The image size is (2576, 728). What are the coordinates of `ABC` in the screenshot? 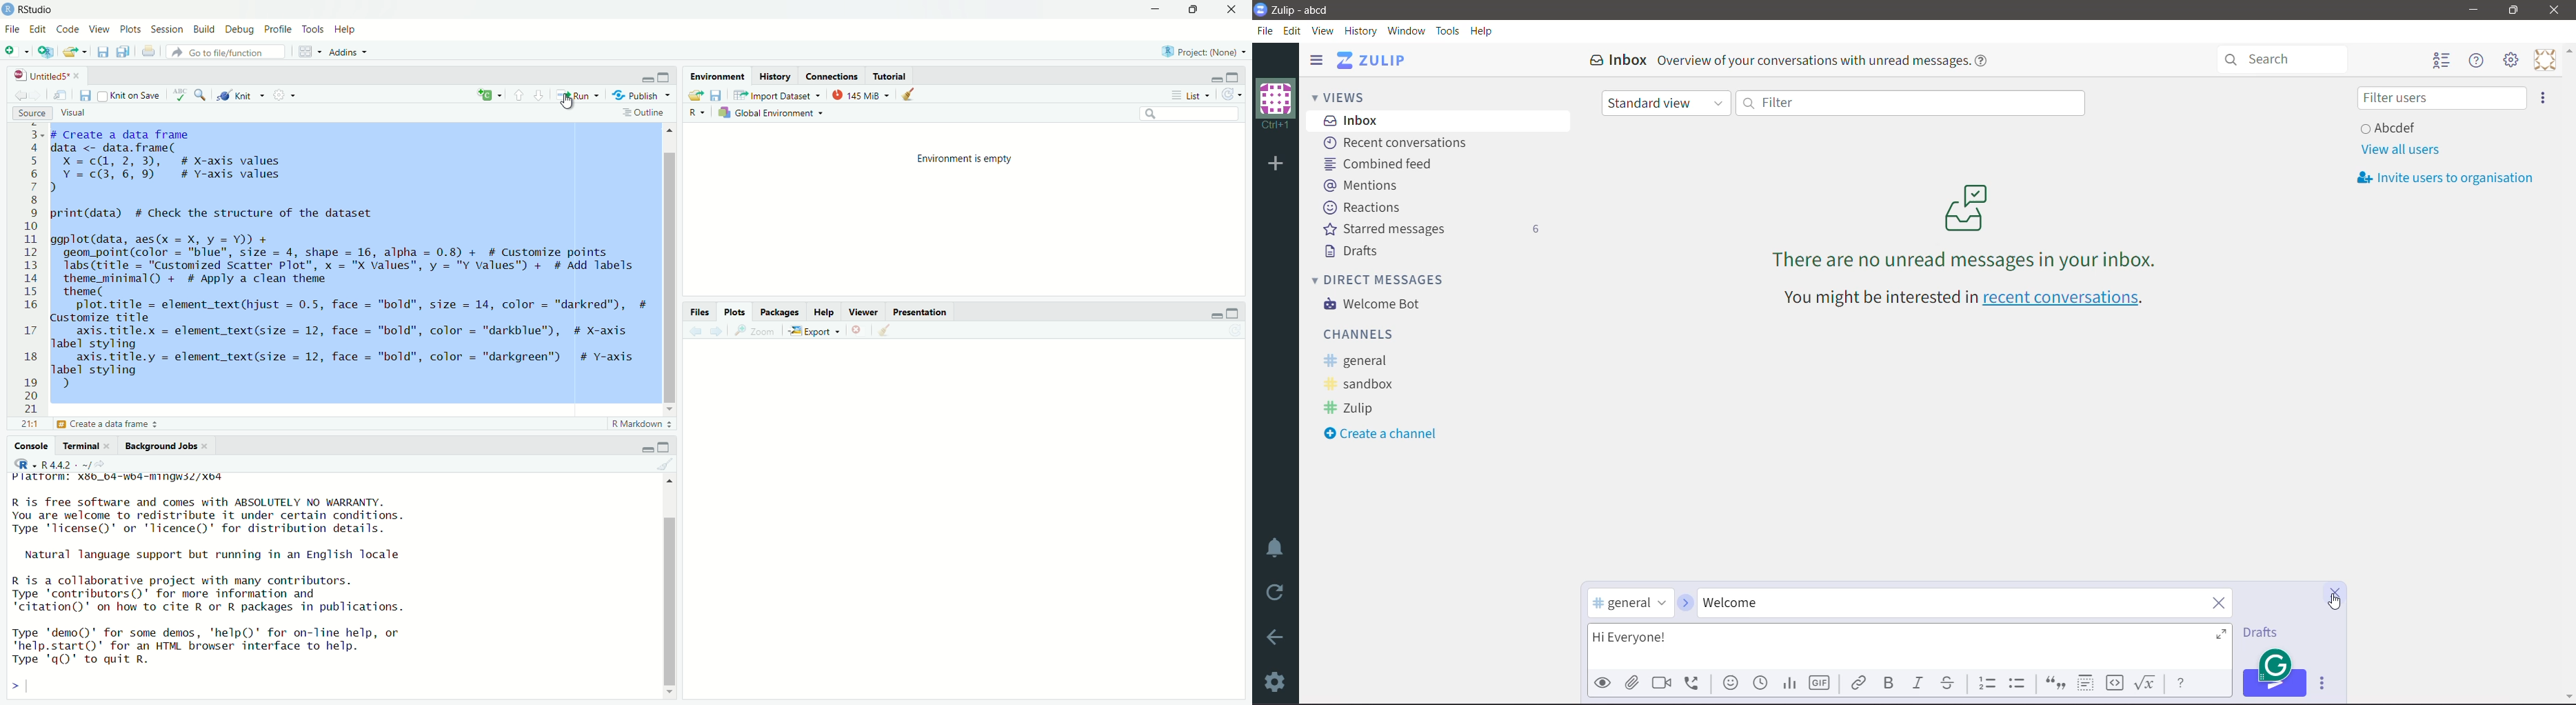 It's located at (179, 95).